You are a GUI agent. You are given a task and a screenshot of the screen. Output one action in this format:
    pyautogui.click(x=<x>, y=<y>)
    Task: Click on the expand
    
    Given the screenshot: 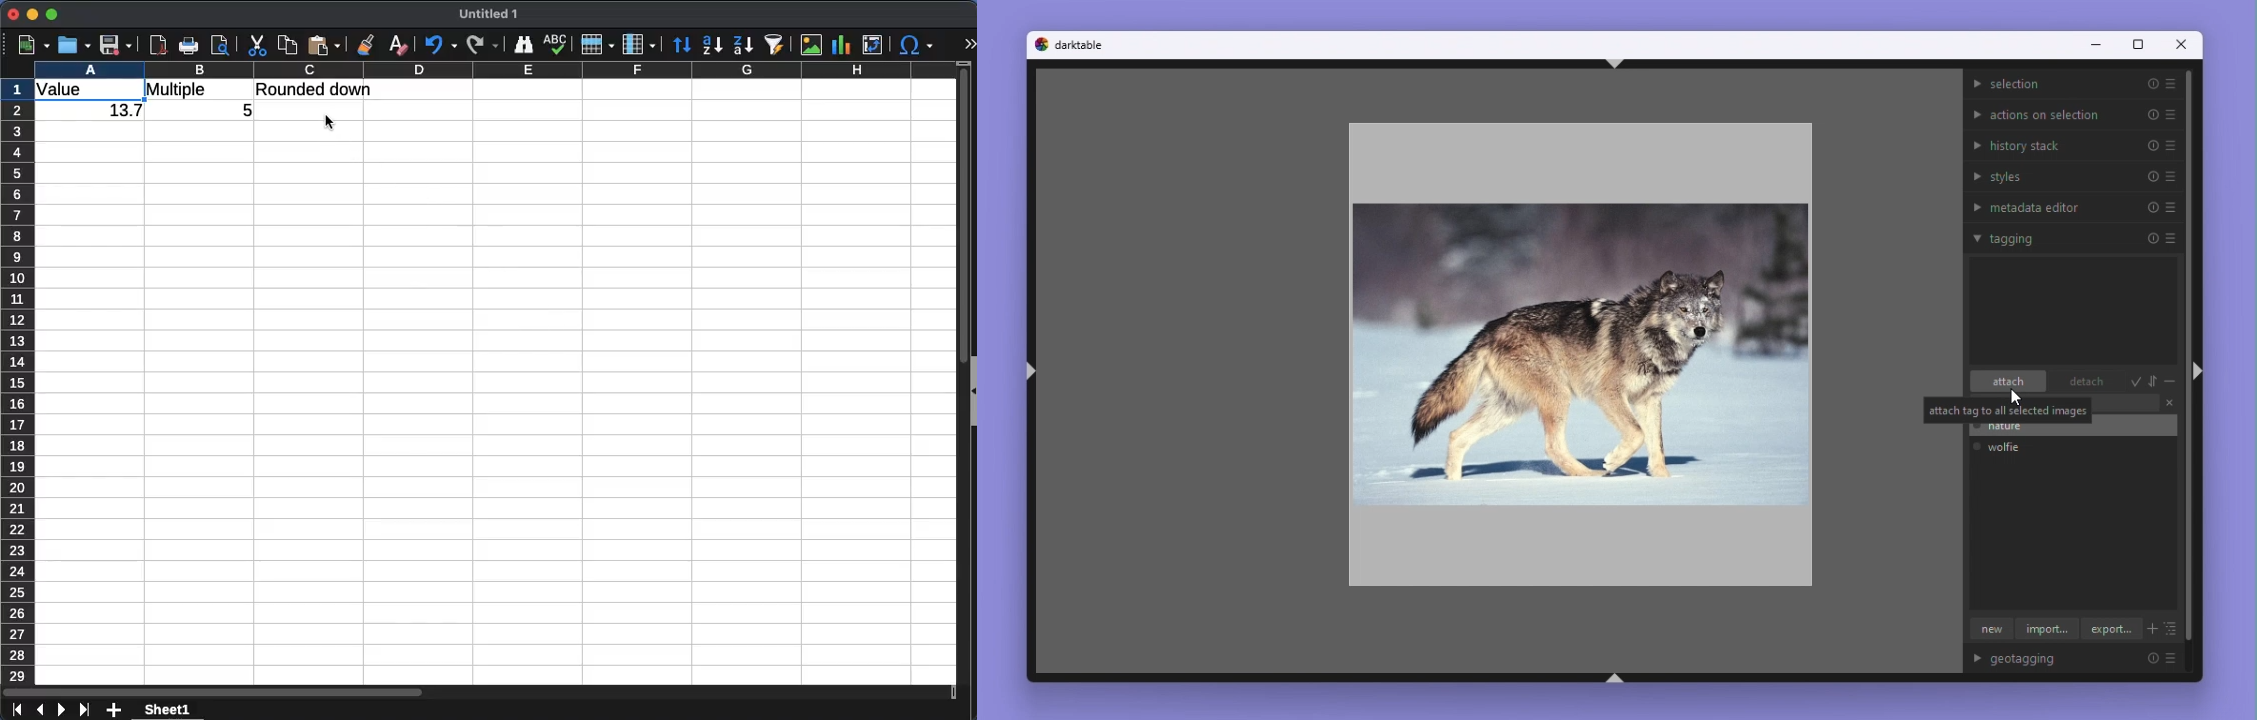 What is the action you would take?
    pyautogui.click(x=970, y=44)
    